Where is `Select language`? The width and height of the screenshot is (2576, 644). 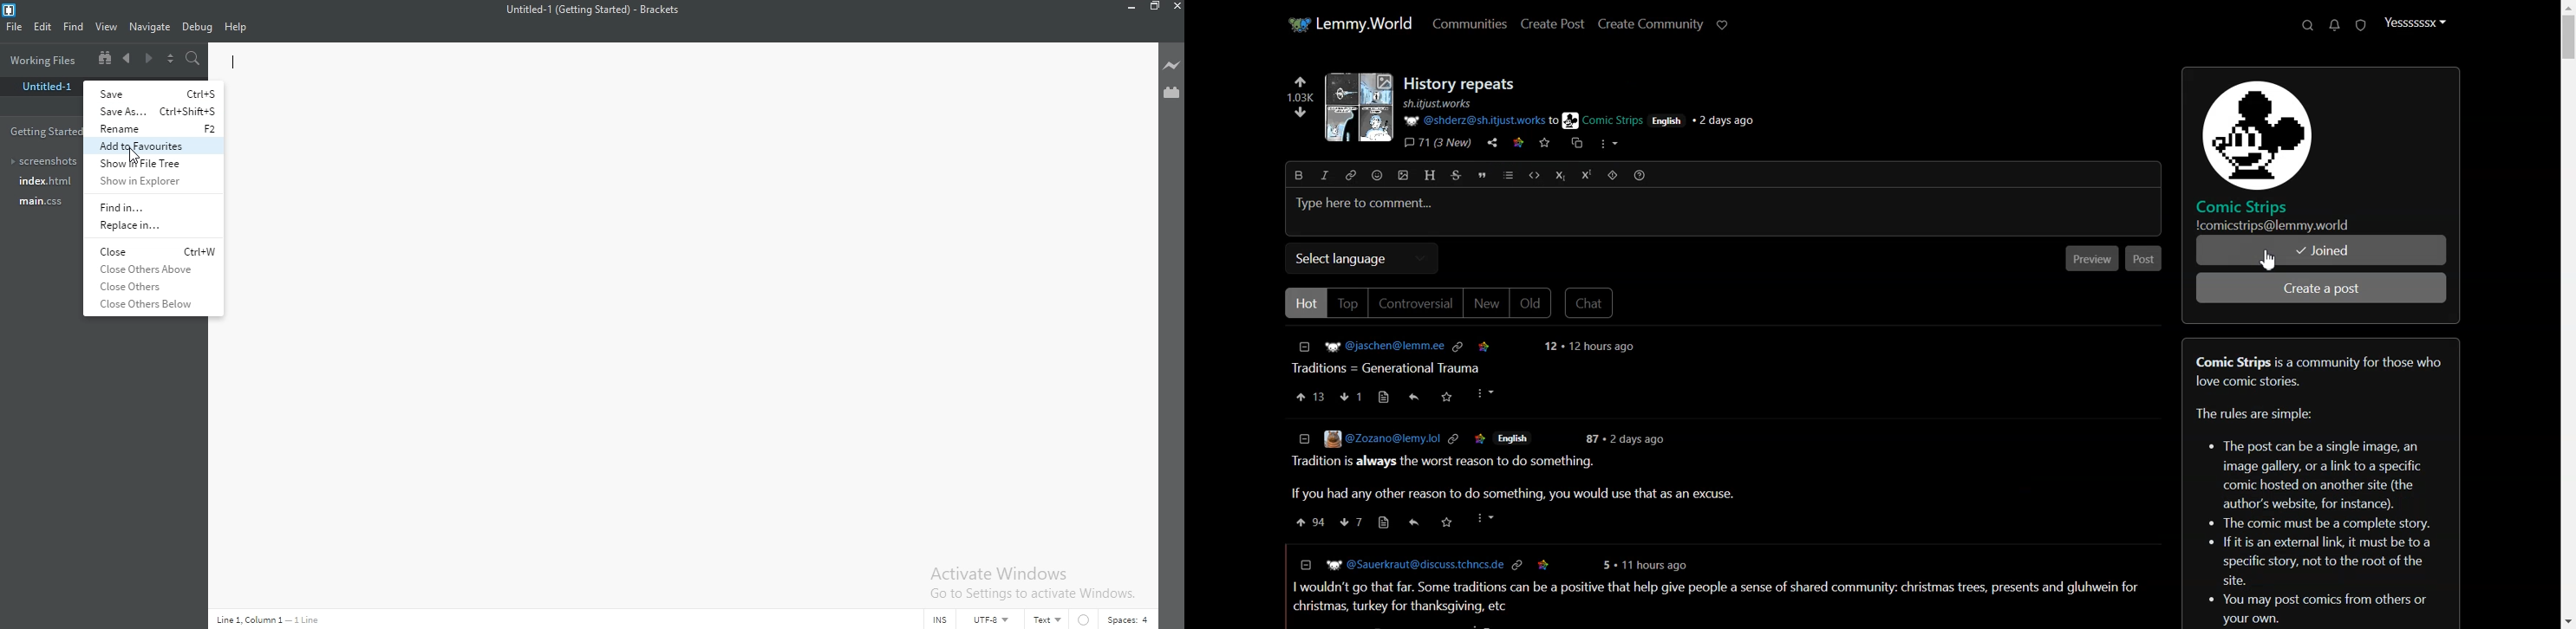 Select language is located at coordinates (1362, 259).